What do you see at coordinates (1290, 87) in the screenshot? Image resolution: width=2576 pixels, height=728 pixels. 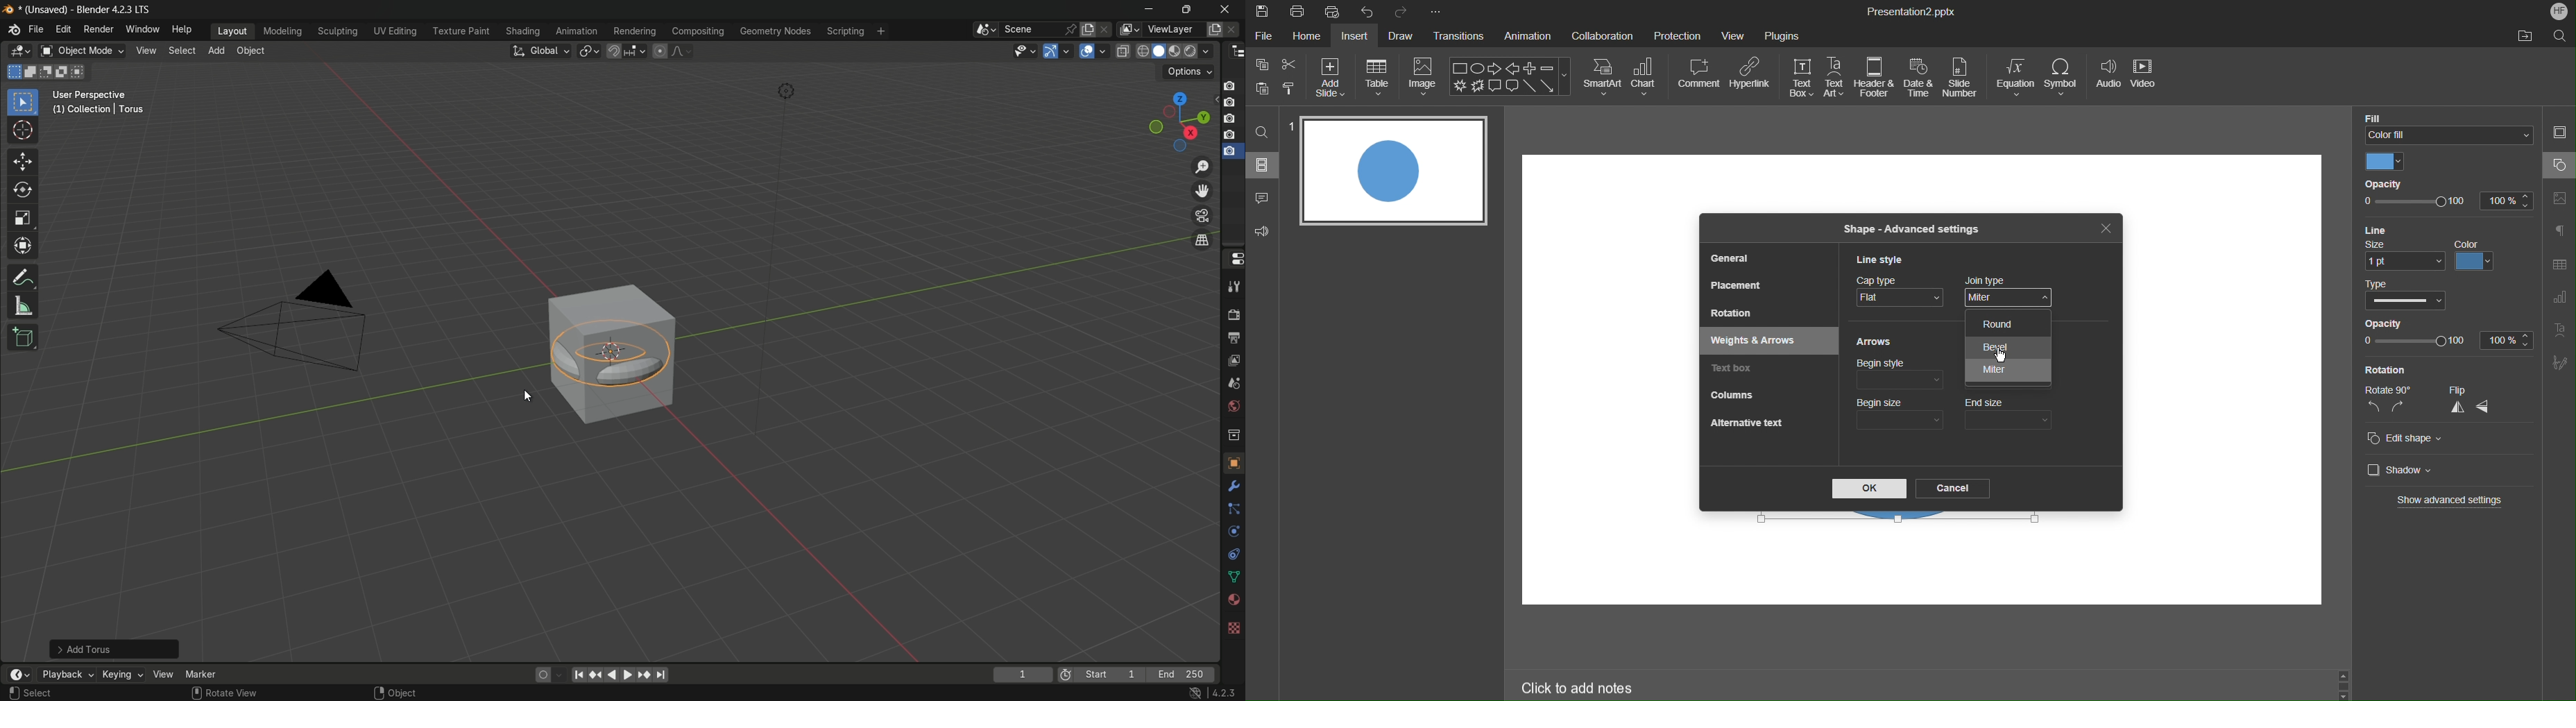 I see `Copy Style` at bounding box center [1290, 87].